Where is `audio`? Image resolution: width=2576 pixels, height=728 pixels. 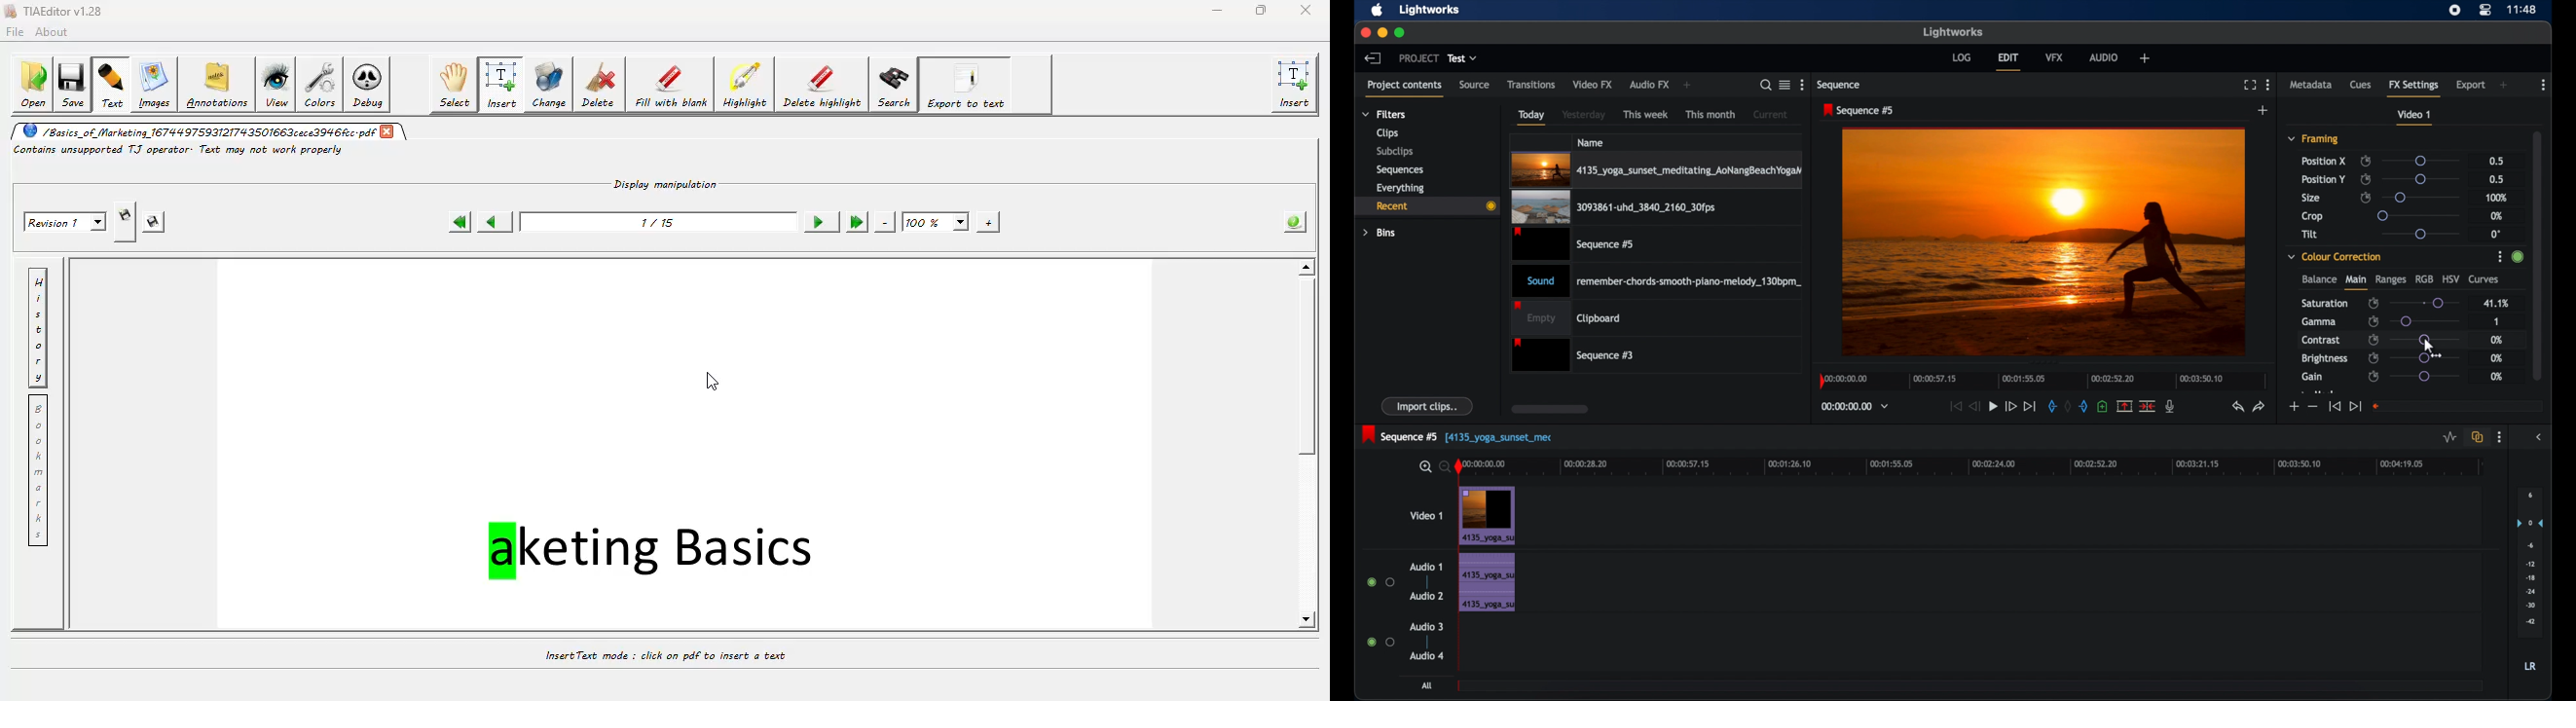
audio is located at coordinates (2105, 57).